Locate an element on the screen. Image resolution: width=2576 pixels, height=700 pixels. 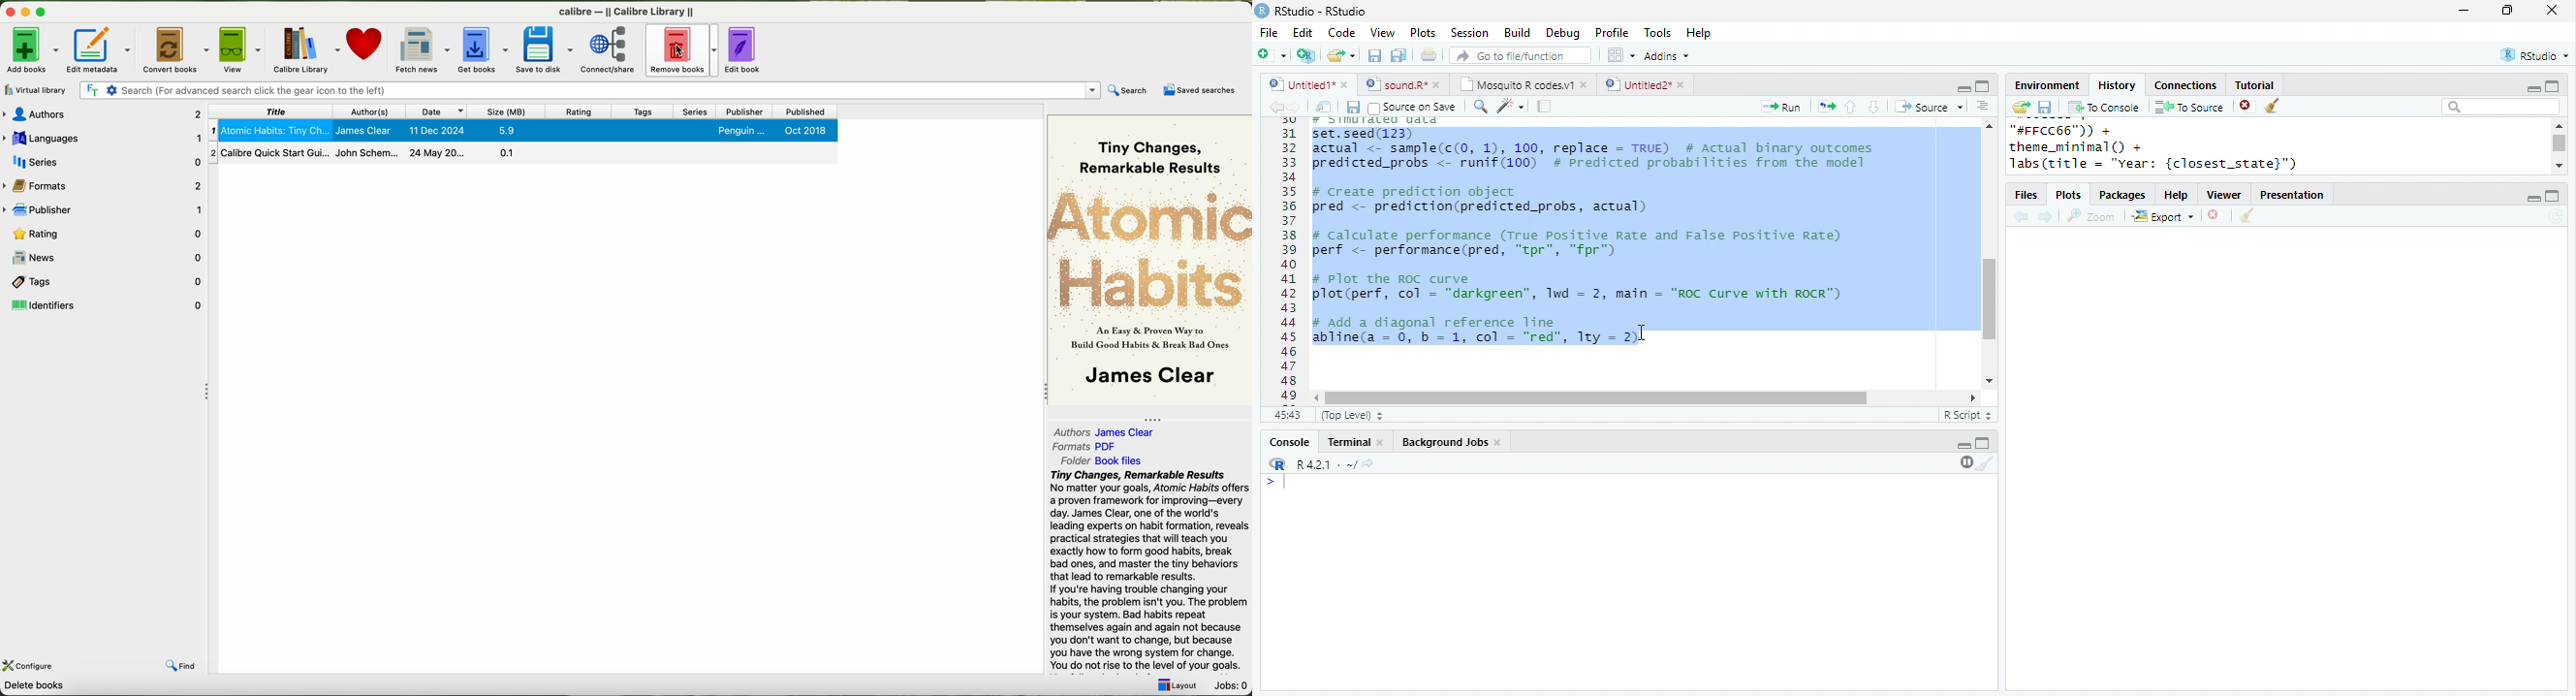
news is located at coordinates (105, 254).